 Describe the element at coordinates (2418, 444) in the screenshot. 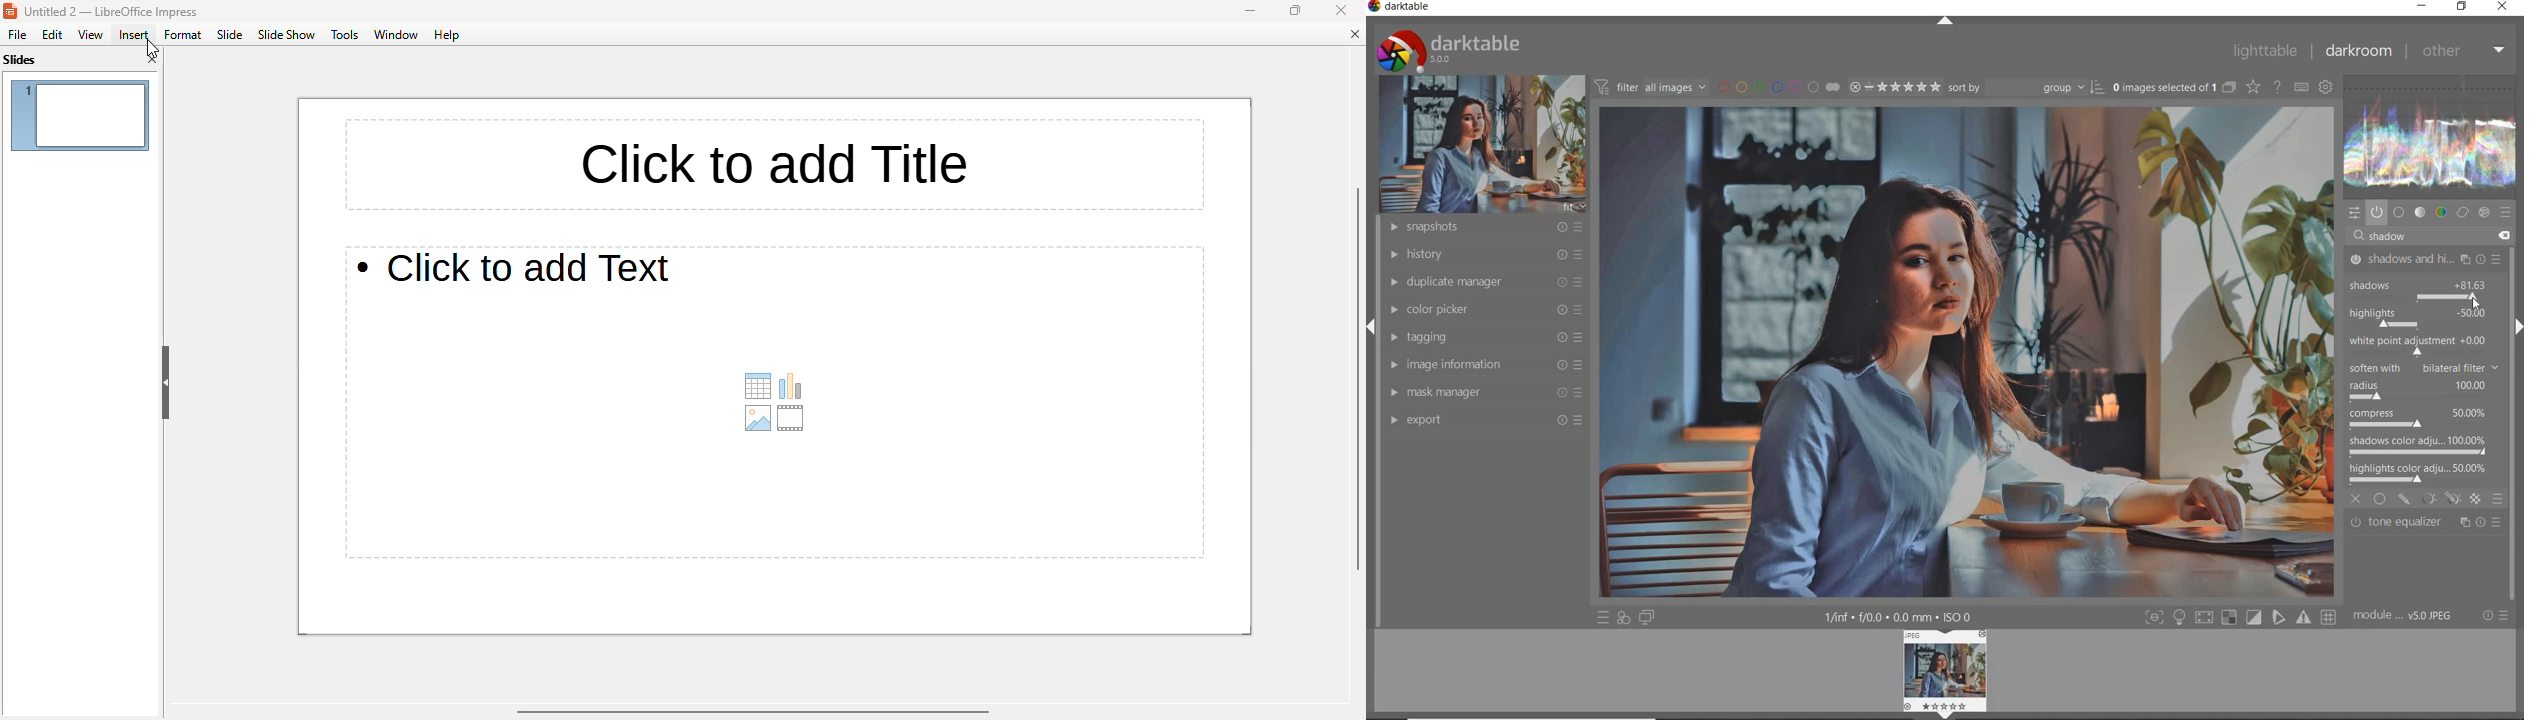

I see `shadows color adjustment` at that location.